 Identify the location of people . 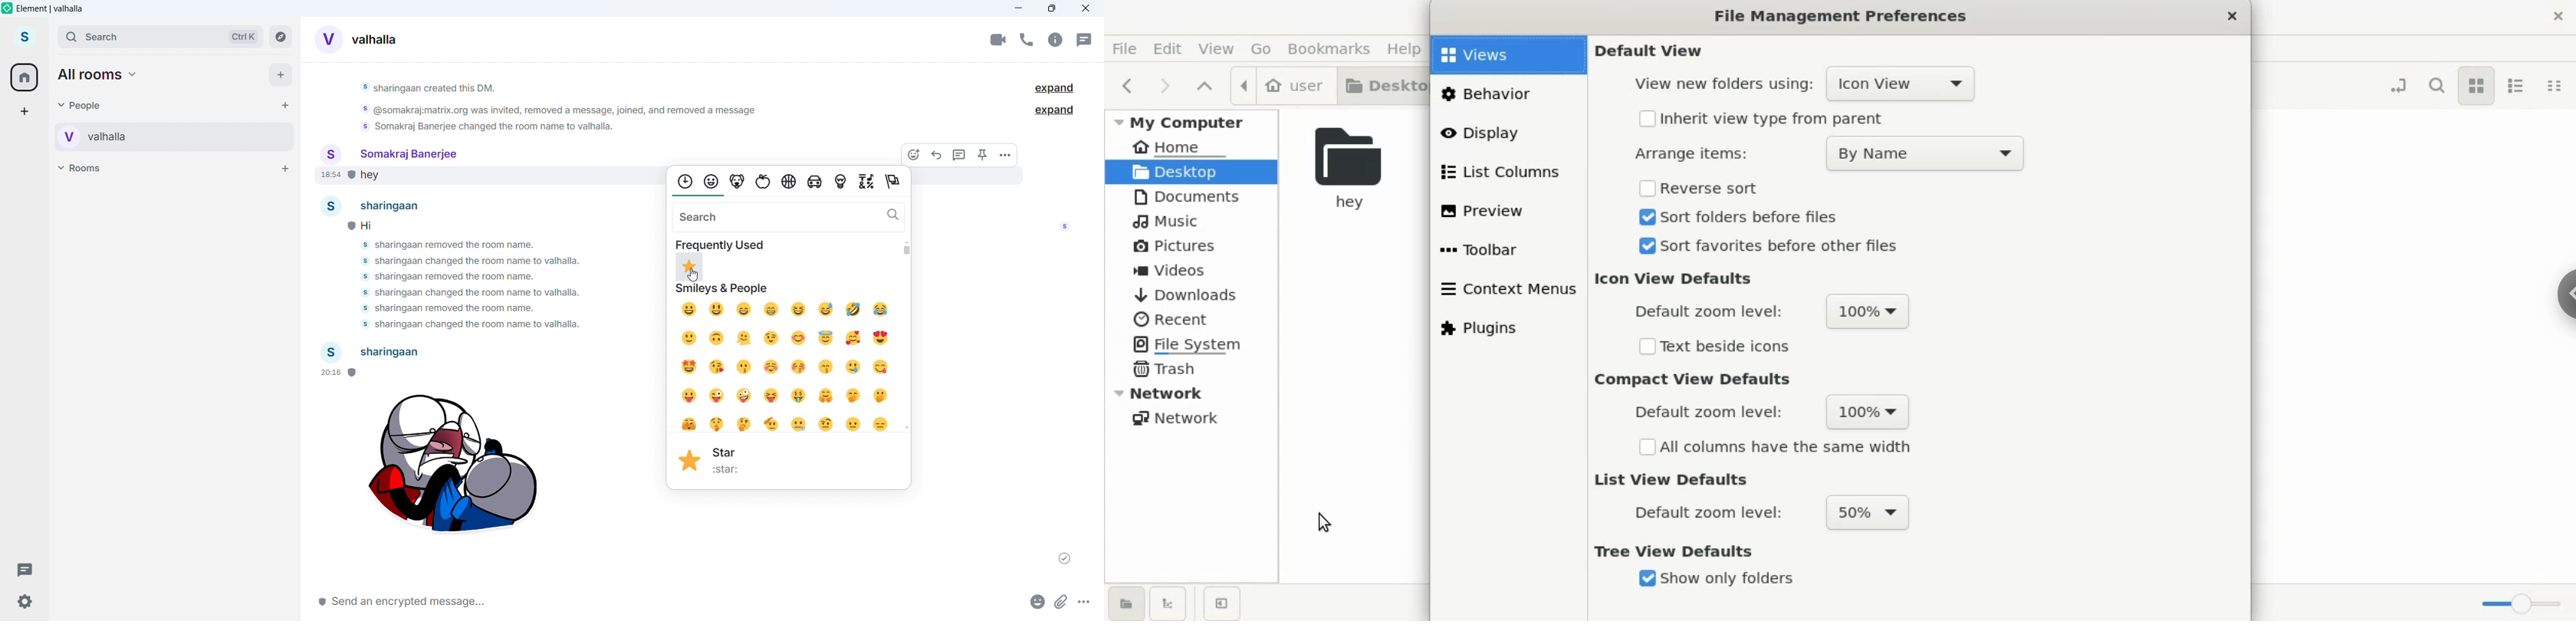
(80, 105).